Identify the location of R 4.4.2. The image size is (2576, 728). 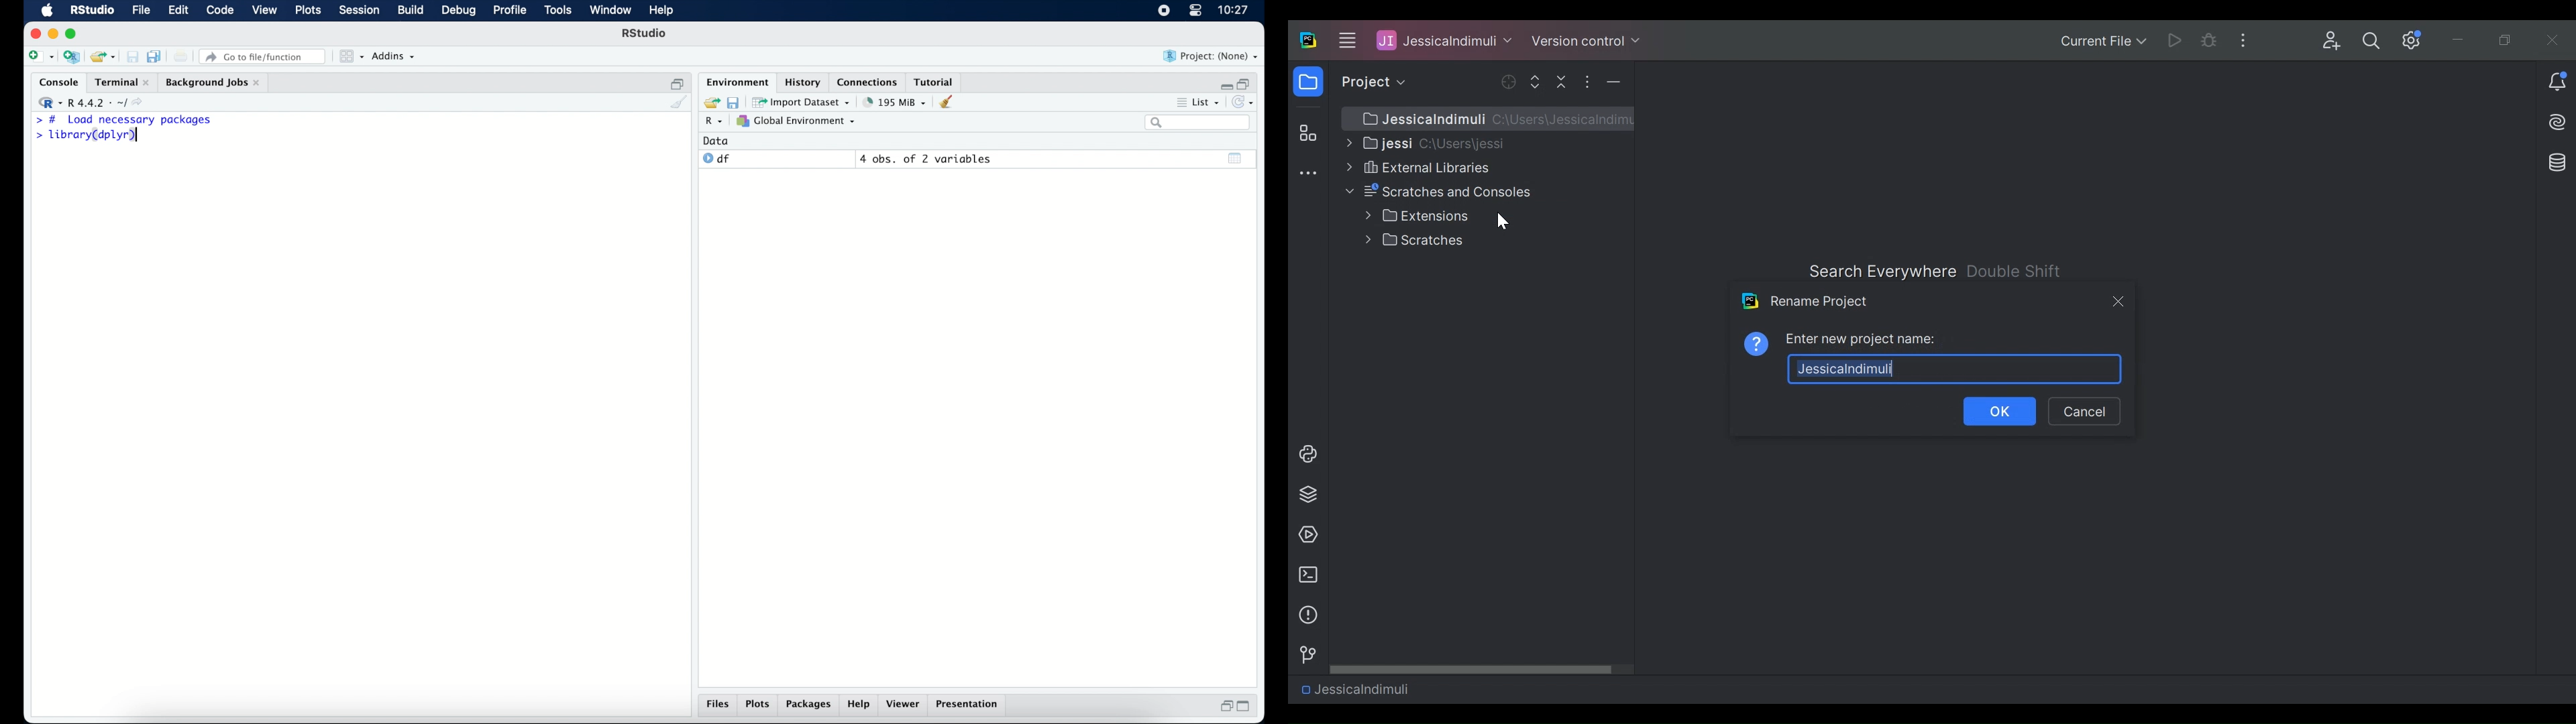
(94, 103).